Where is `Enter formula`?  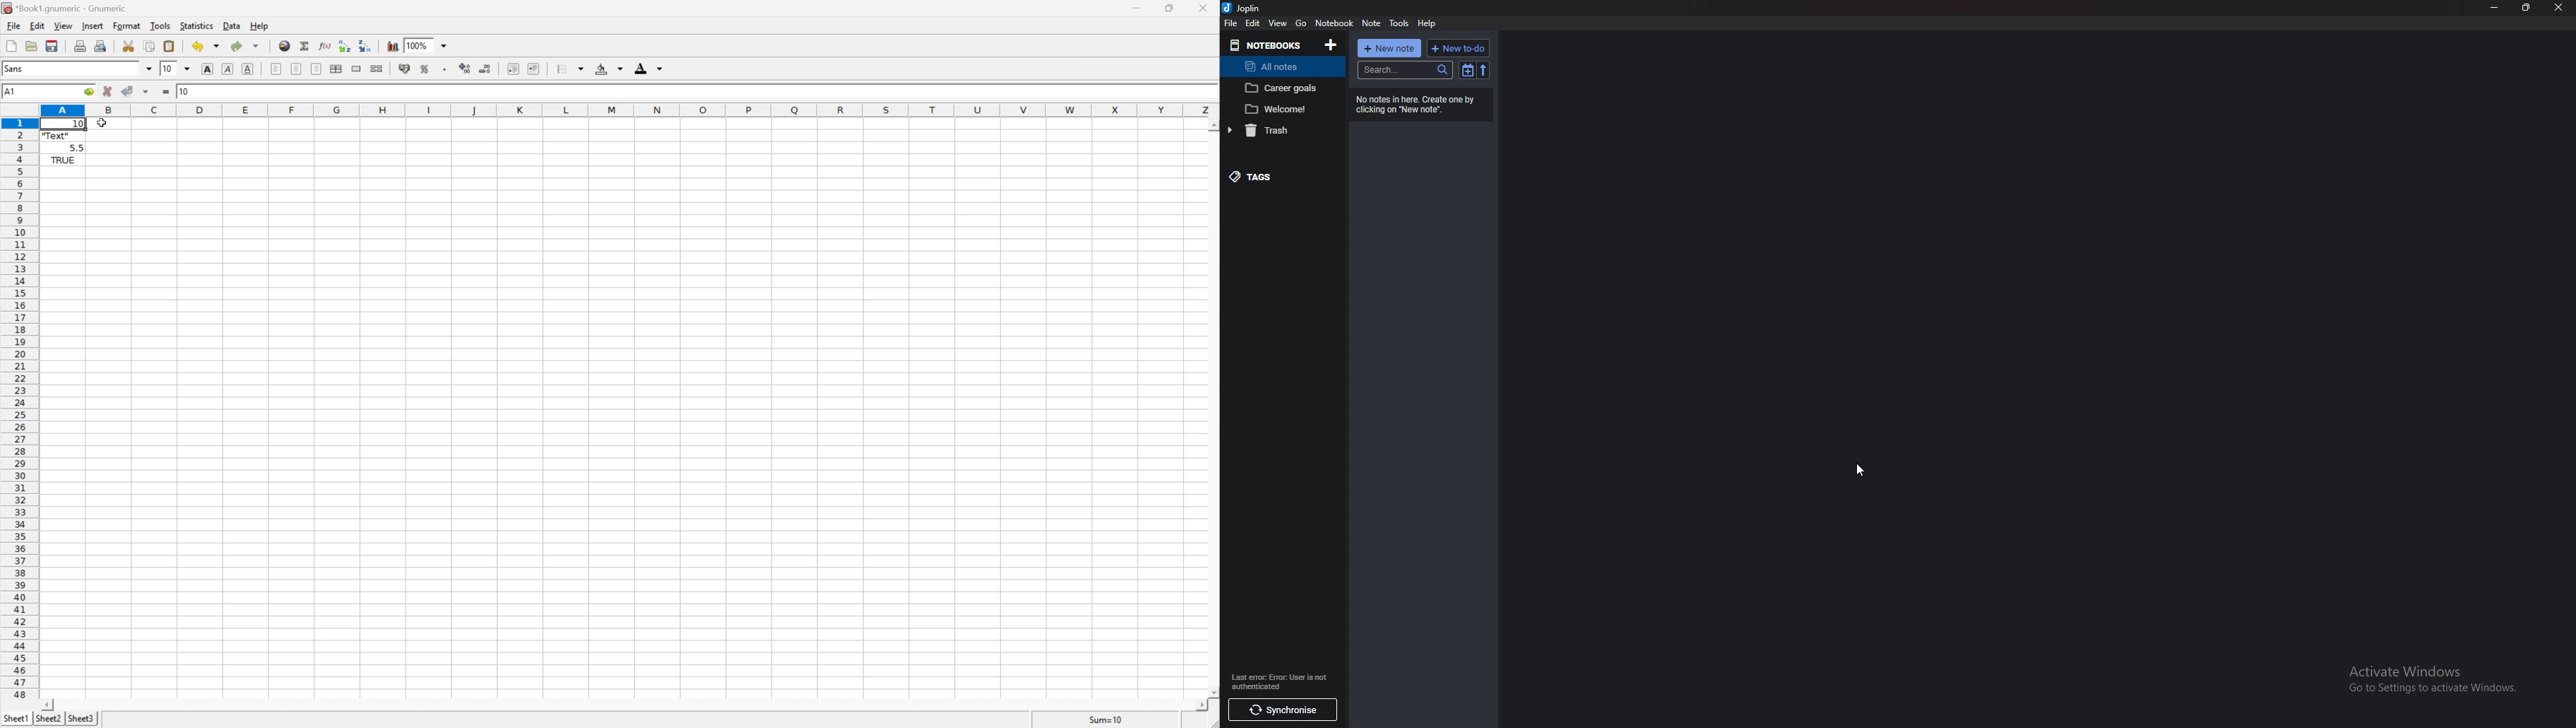 Enter formula is located at coordinates (165, 92).